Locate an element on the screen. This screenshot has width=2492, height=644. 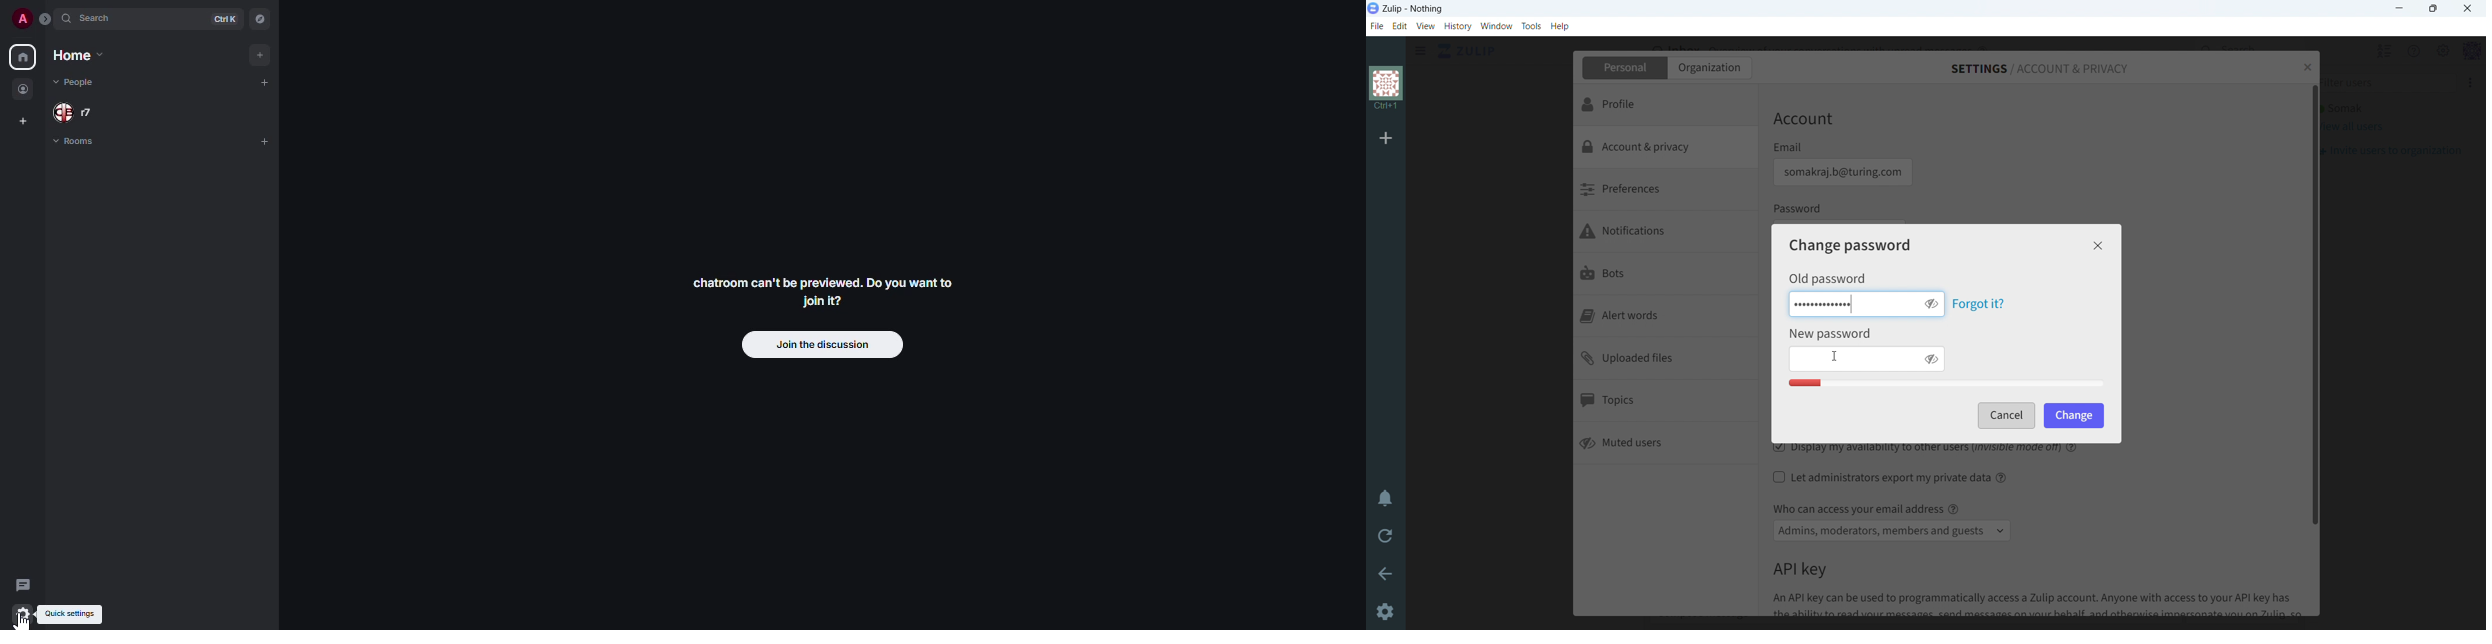
ctrl K is located at coordinates (220, 20).